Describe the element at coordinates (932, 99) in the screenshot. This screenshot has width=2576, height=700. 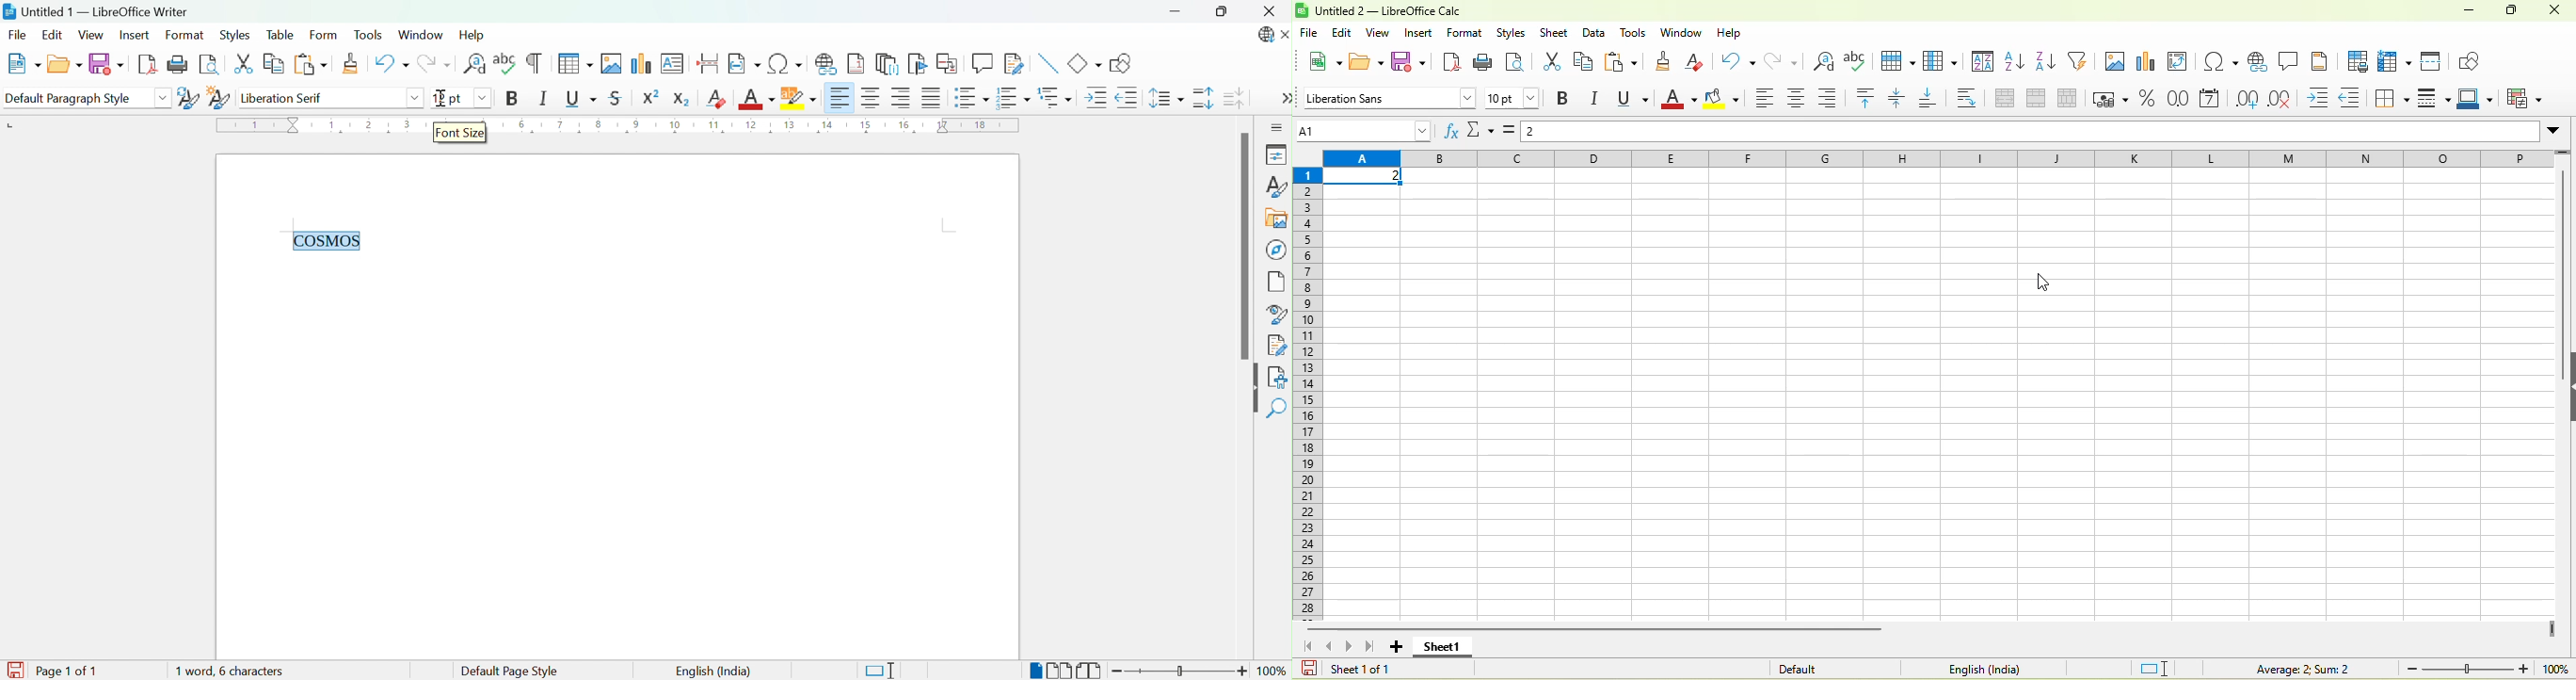
I see `Justified` at that location.